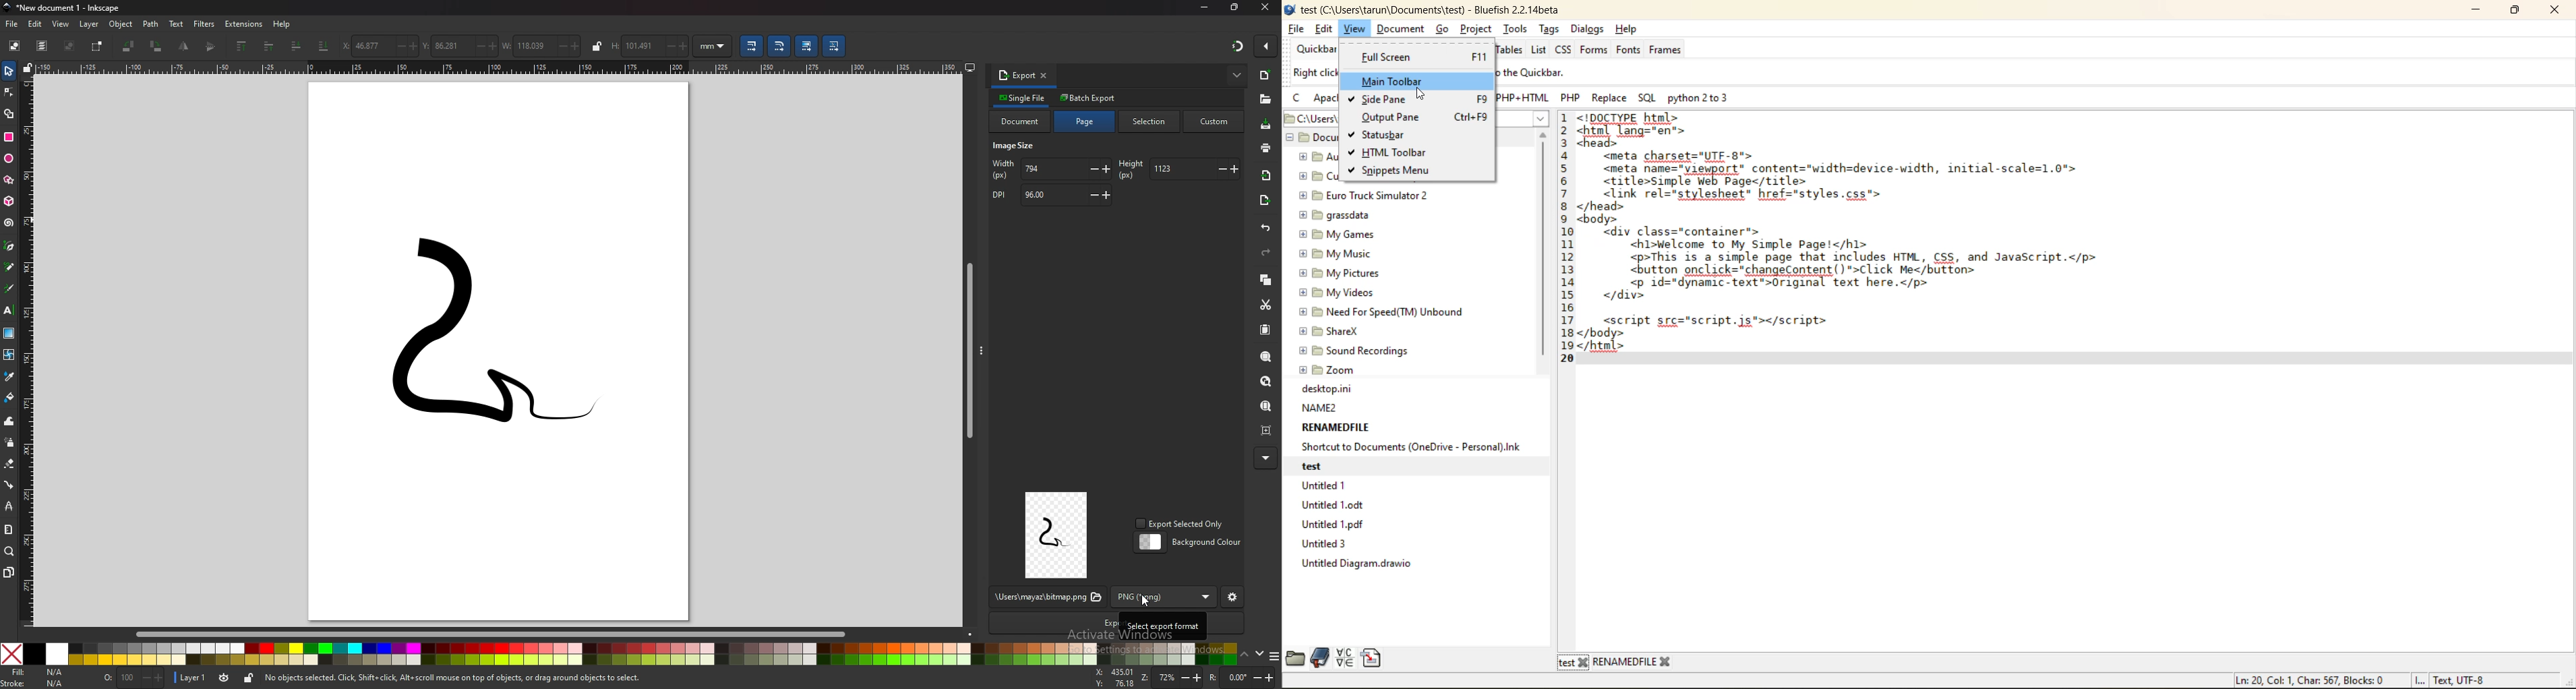  What do you see at coordinates (61, 25) in the screenshot?
I see `view` at bounding box center [61, 25].